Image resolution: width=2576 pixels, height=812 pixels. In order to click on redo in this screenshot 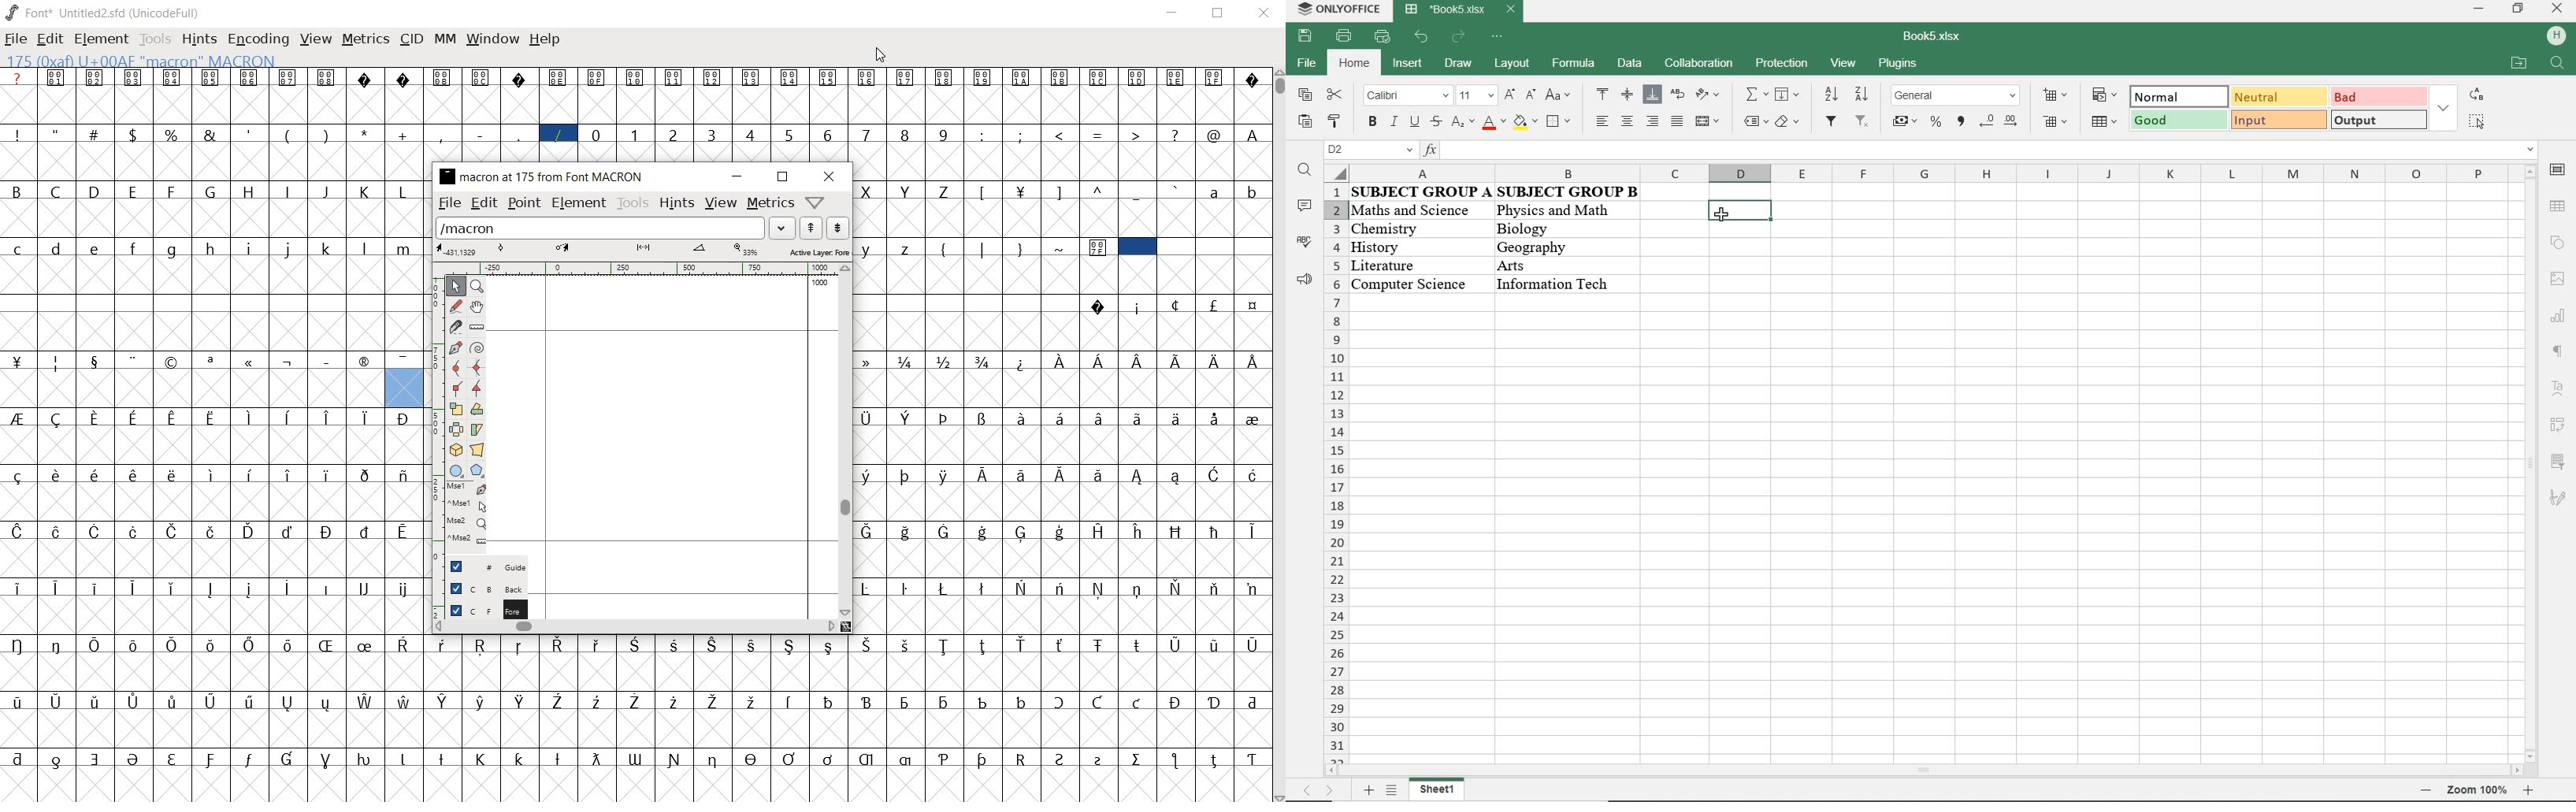, I will do `click(1459, 38)`.